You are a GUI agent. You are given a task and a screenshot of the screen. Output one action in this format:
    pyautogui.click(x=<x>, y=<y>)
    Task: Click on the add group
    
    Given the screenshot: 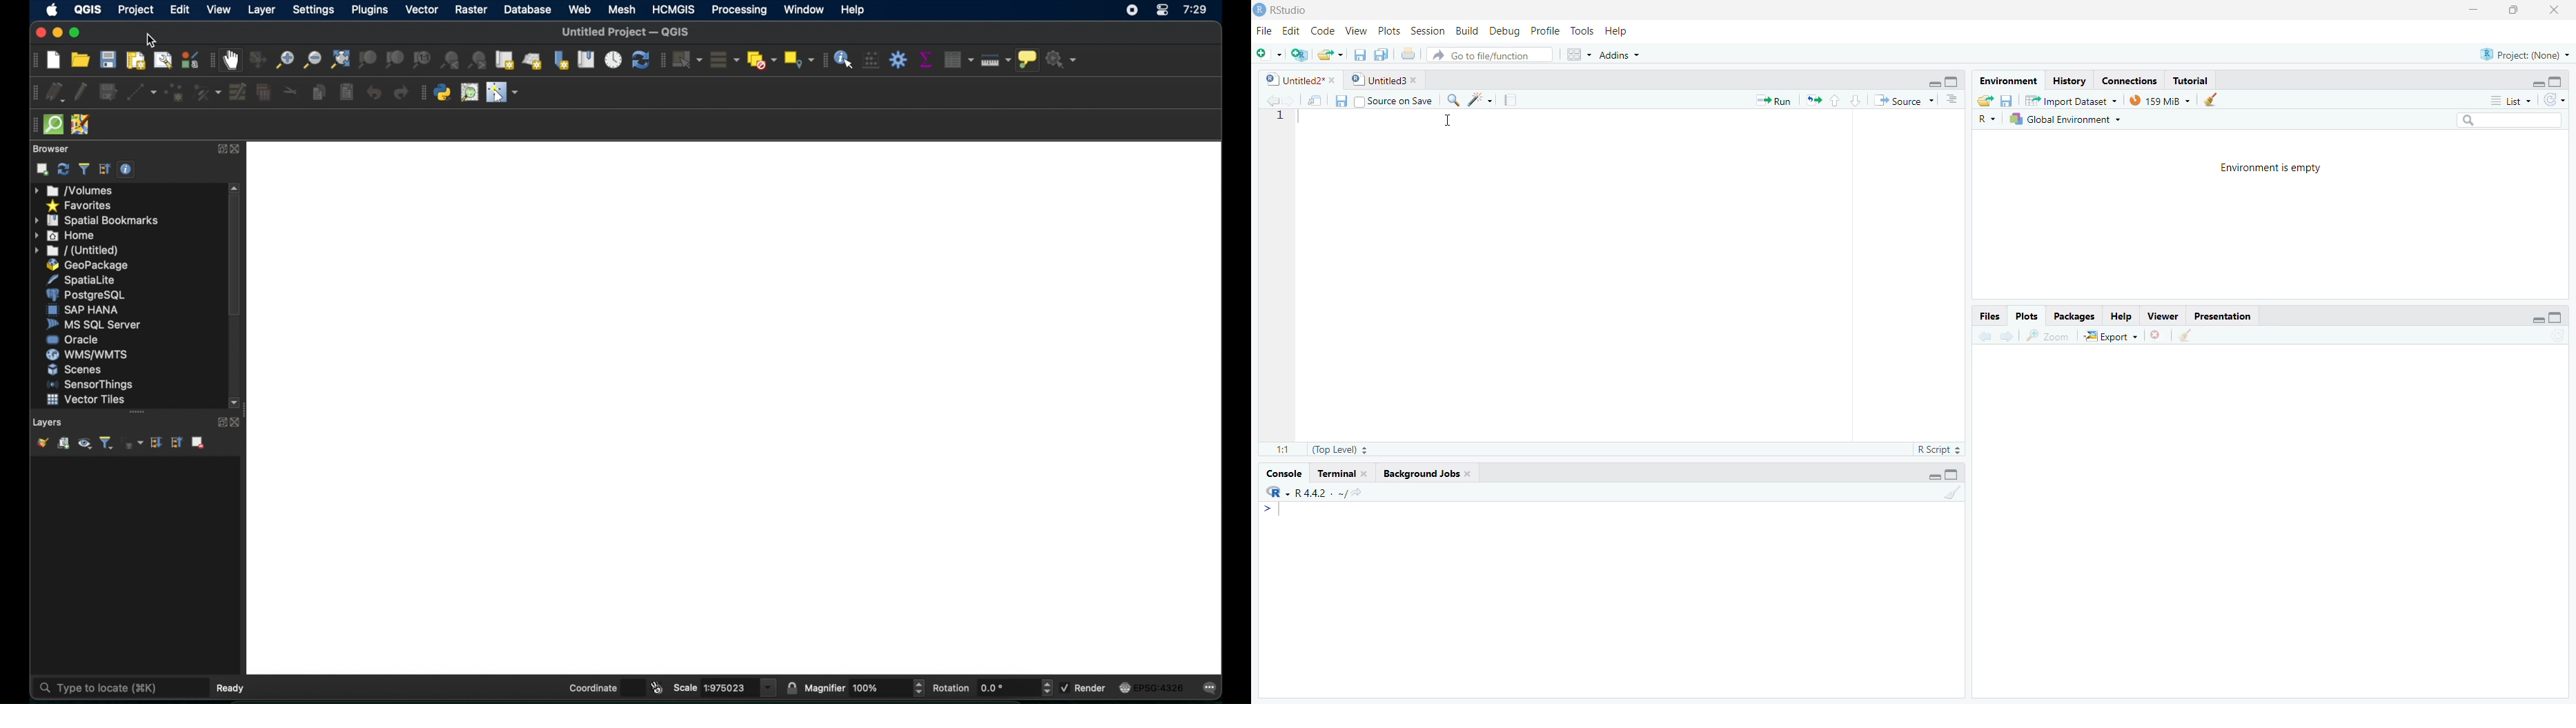 What is the action you would take?
    pyautogui.click(x=63, y=444)
    